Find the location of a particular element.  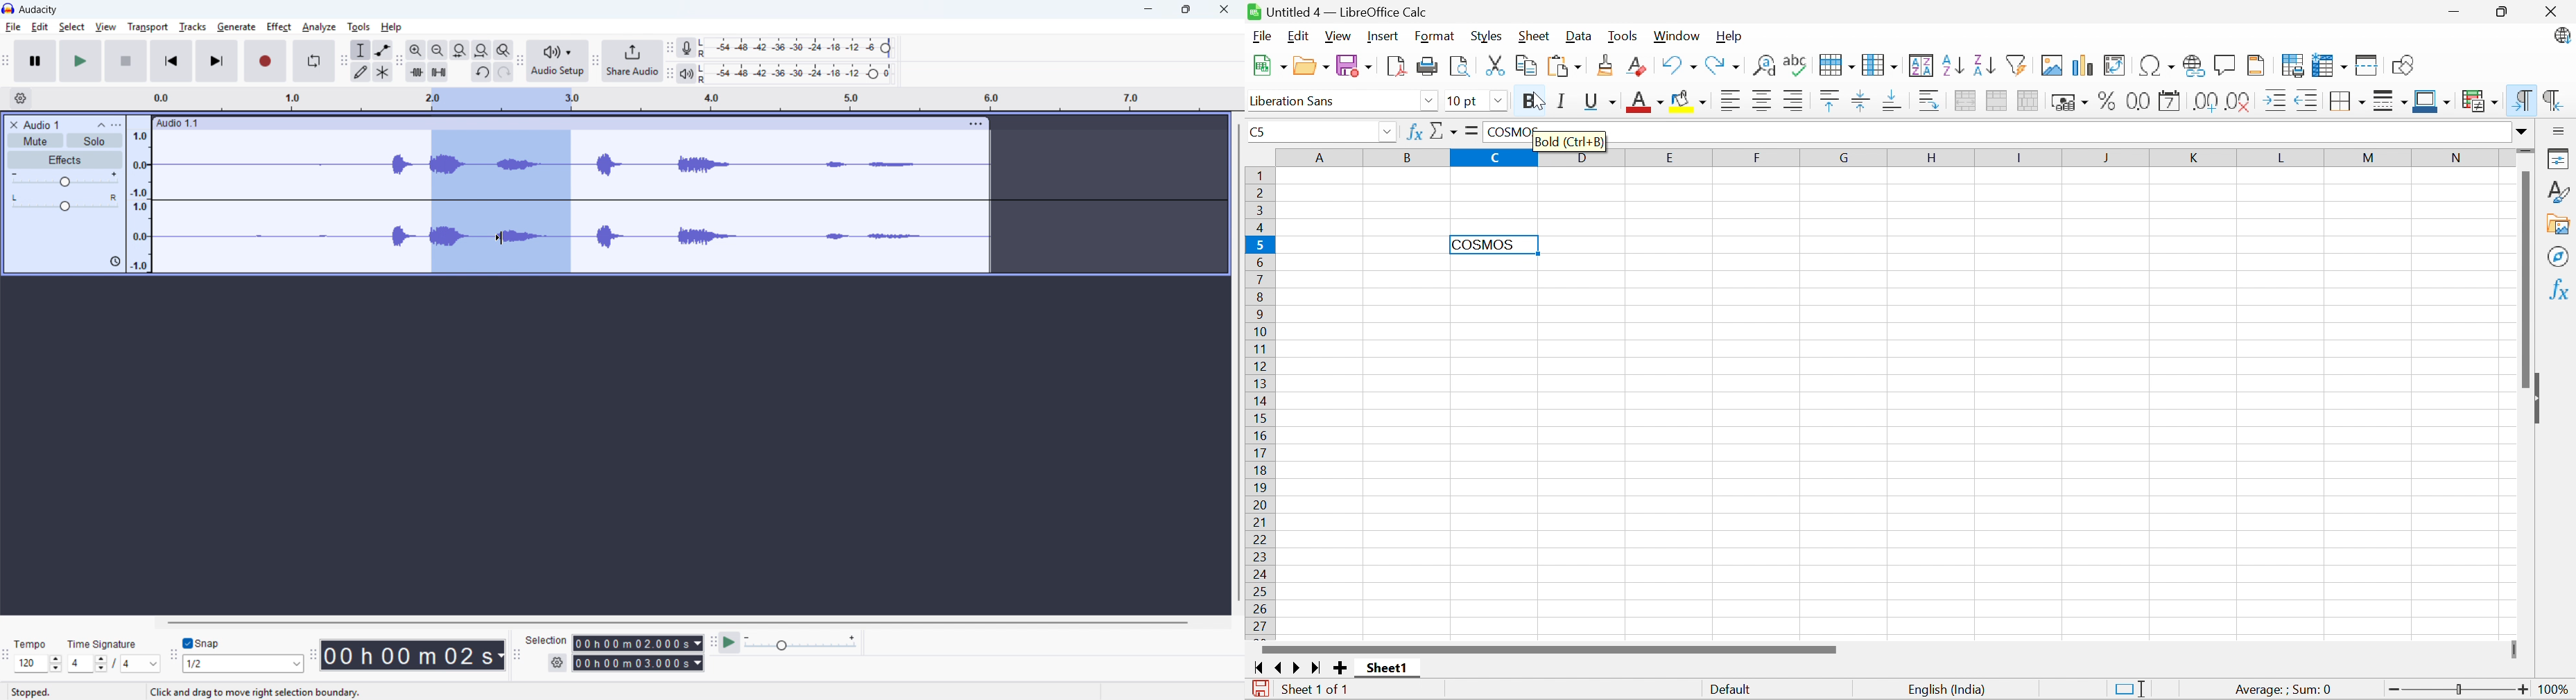

Add Decimal Place is located at coordinates (2206, 101).